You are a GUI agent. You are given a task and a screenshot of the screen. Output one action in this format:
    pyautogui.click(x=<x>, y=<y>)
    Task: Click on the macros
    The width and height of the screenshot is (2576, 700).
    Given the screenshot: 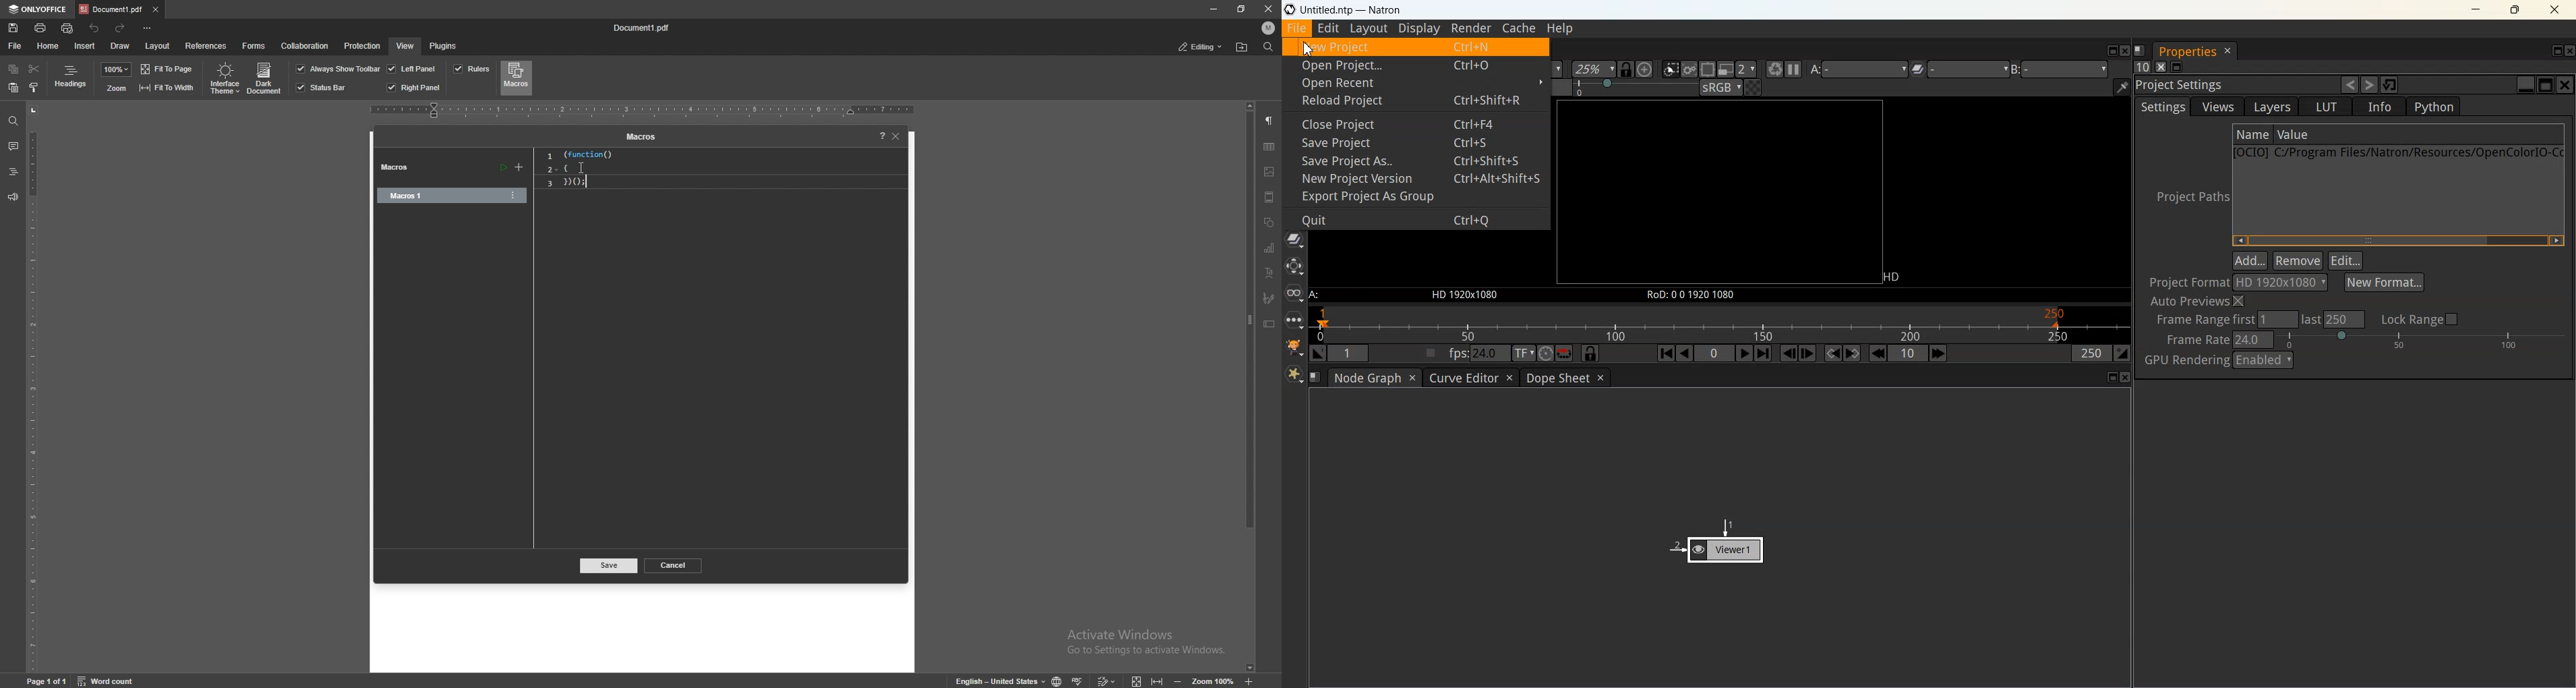 What is the action you would take?
    pyautogui.click(x=400, y=168)
    